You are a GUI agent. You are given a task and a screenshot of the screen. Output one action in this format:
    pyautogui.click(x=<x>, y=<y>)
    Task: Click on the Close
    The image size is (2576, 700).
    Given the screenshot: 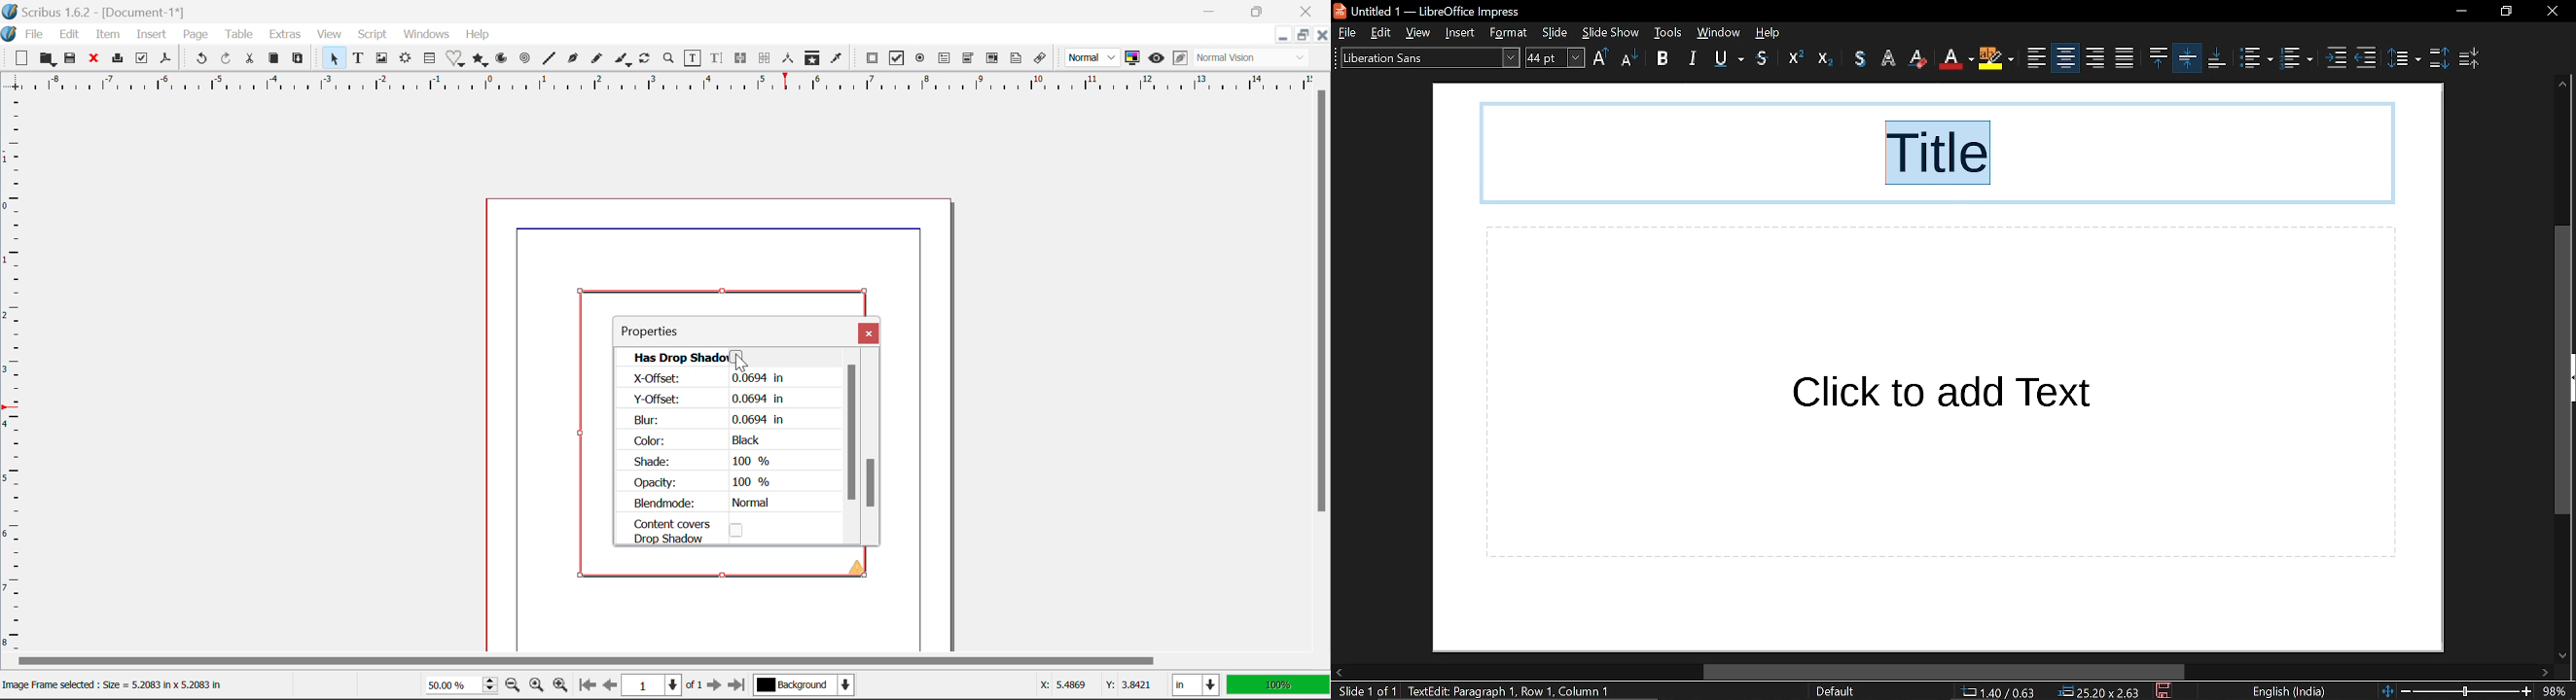 What is the action you would take?
    pyautogui.click(x=1322, y=35)
    